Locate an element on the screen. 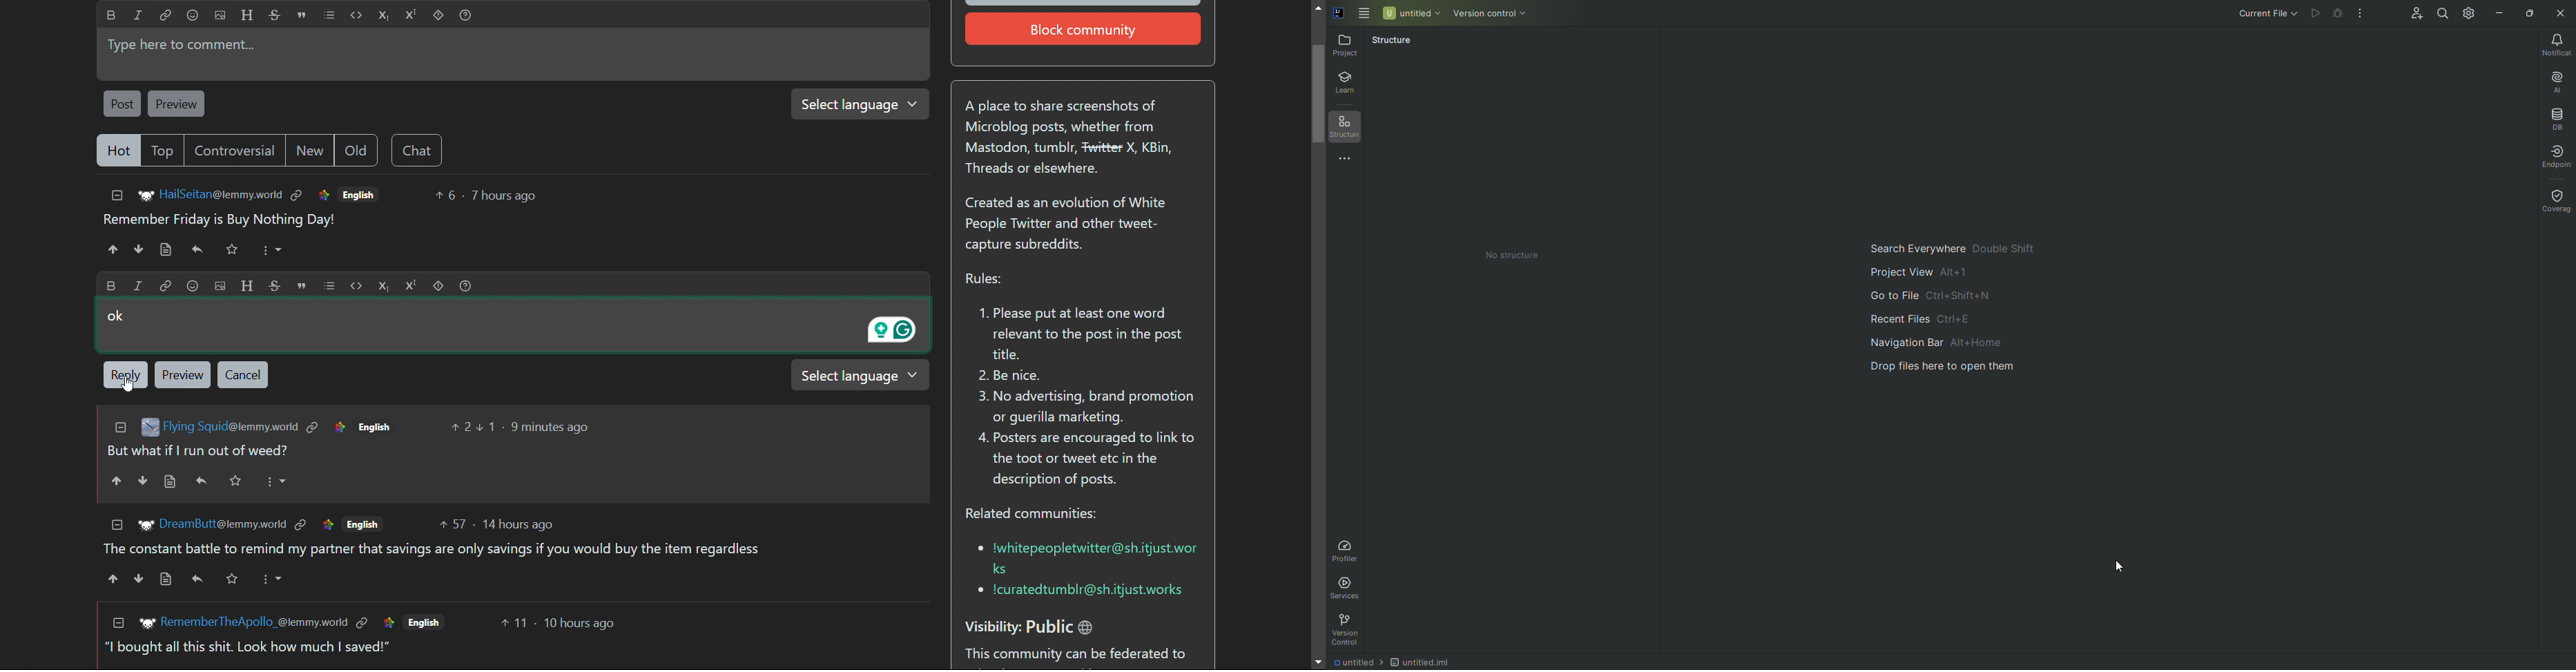 The image size is (2576, 672). spoiler is located at coordinates (440, 284).